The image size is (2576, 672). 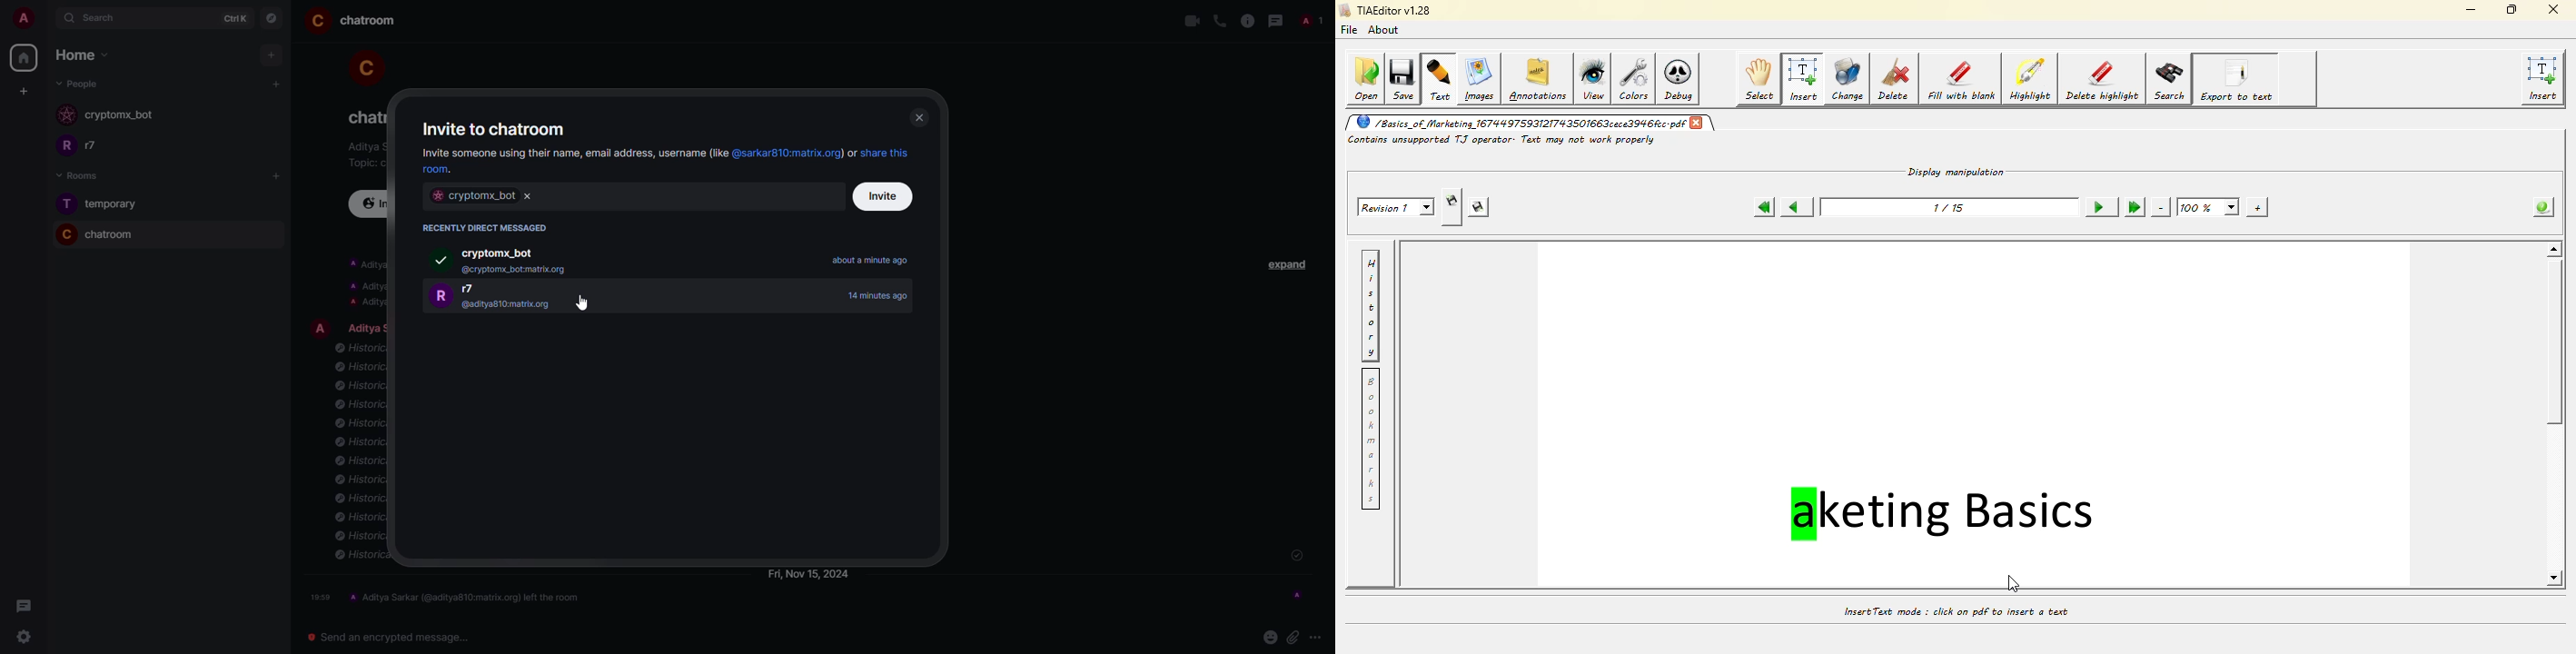 I want to click on home, so click(x=23, y=58).